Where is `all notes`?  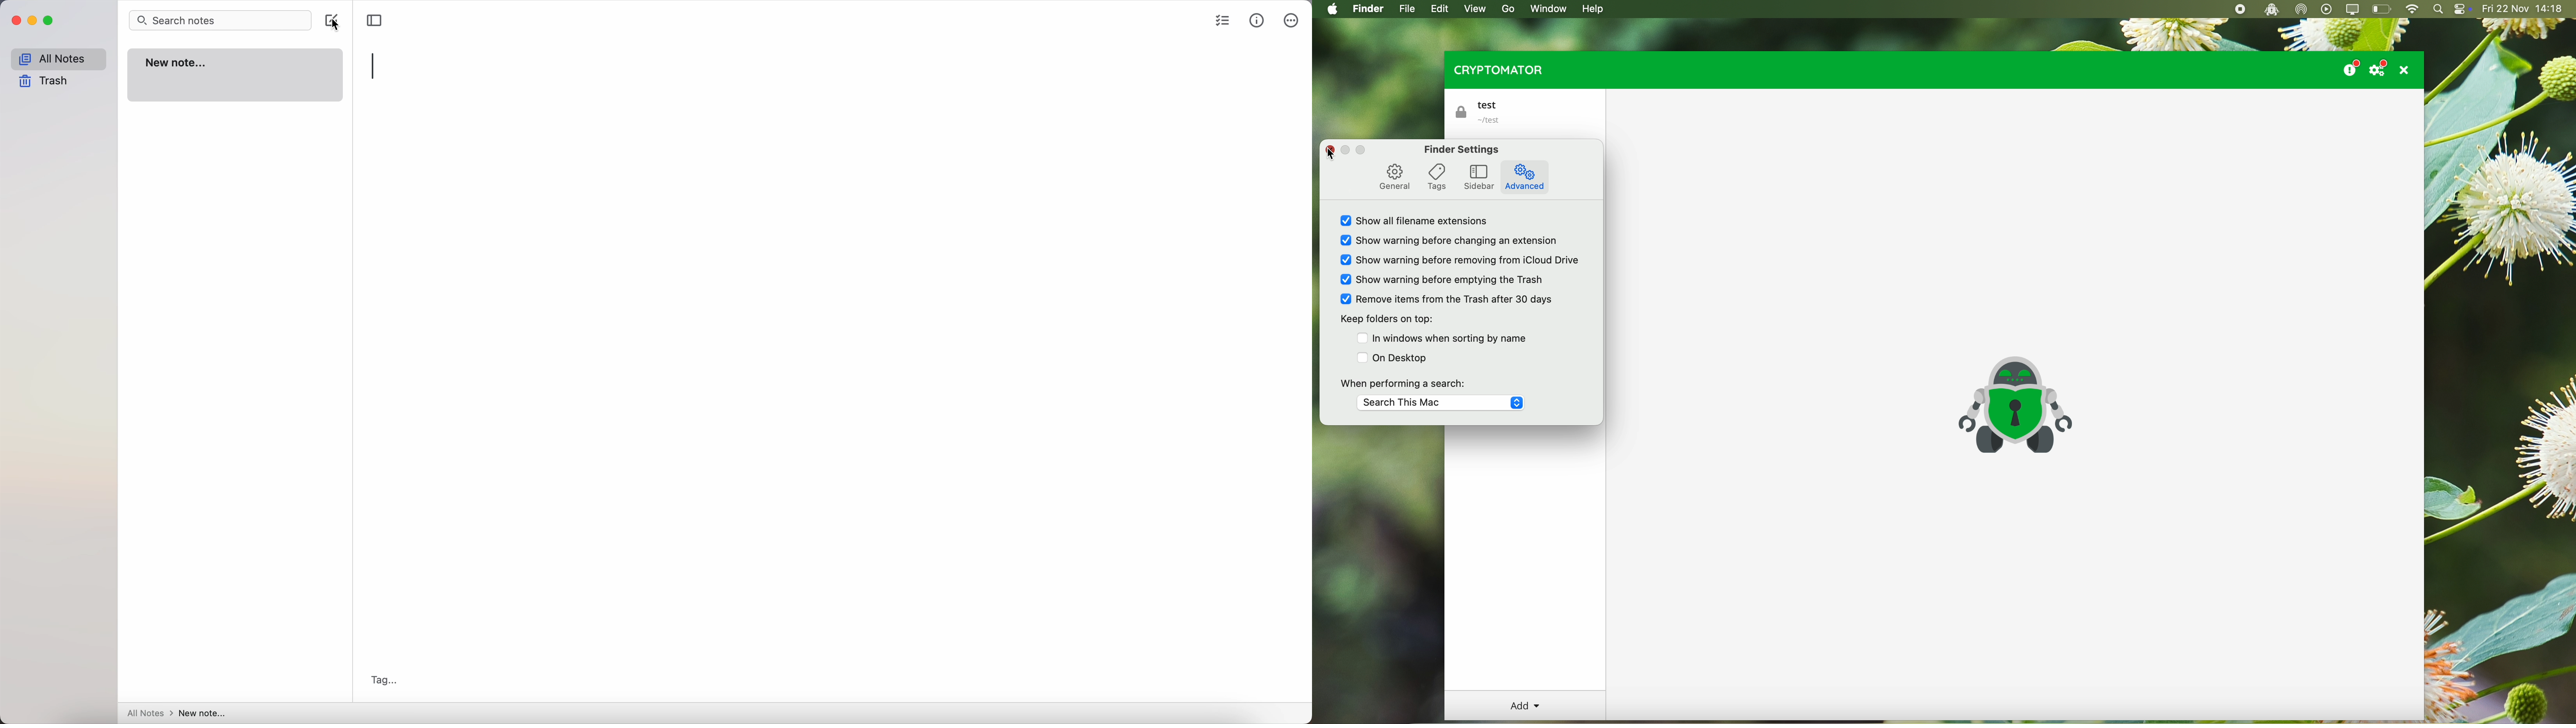 all notes is located at coordinates (57, 59).